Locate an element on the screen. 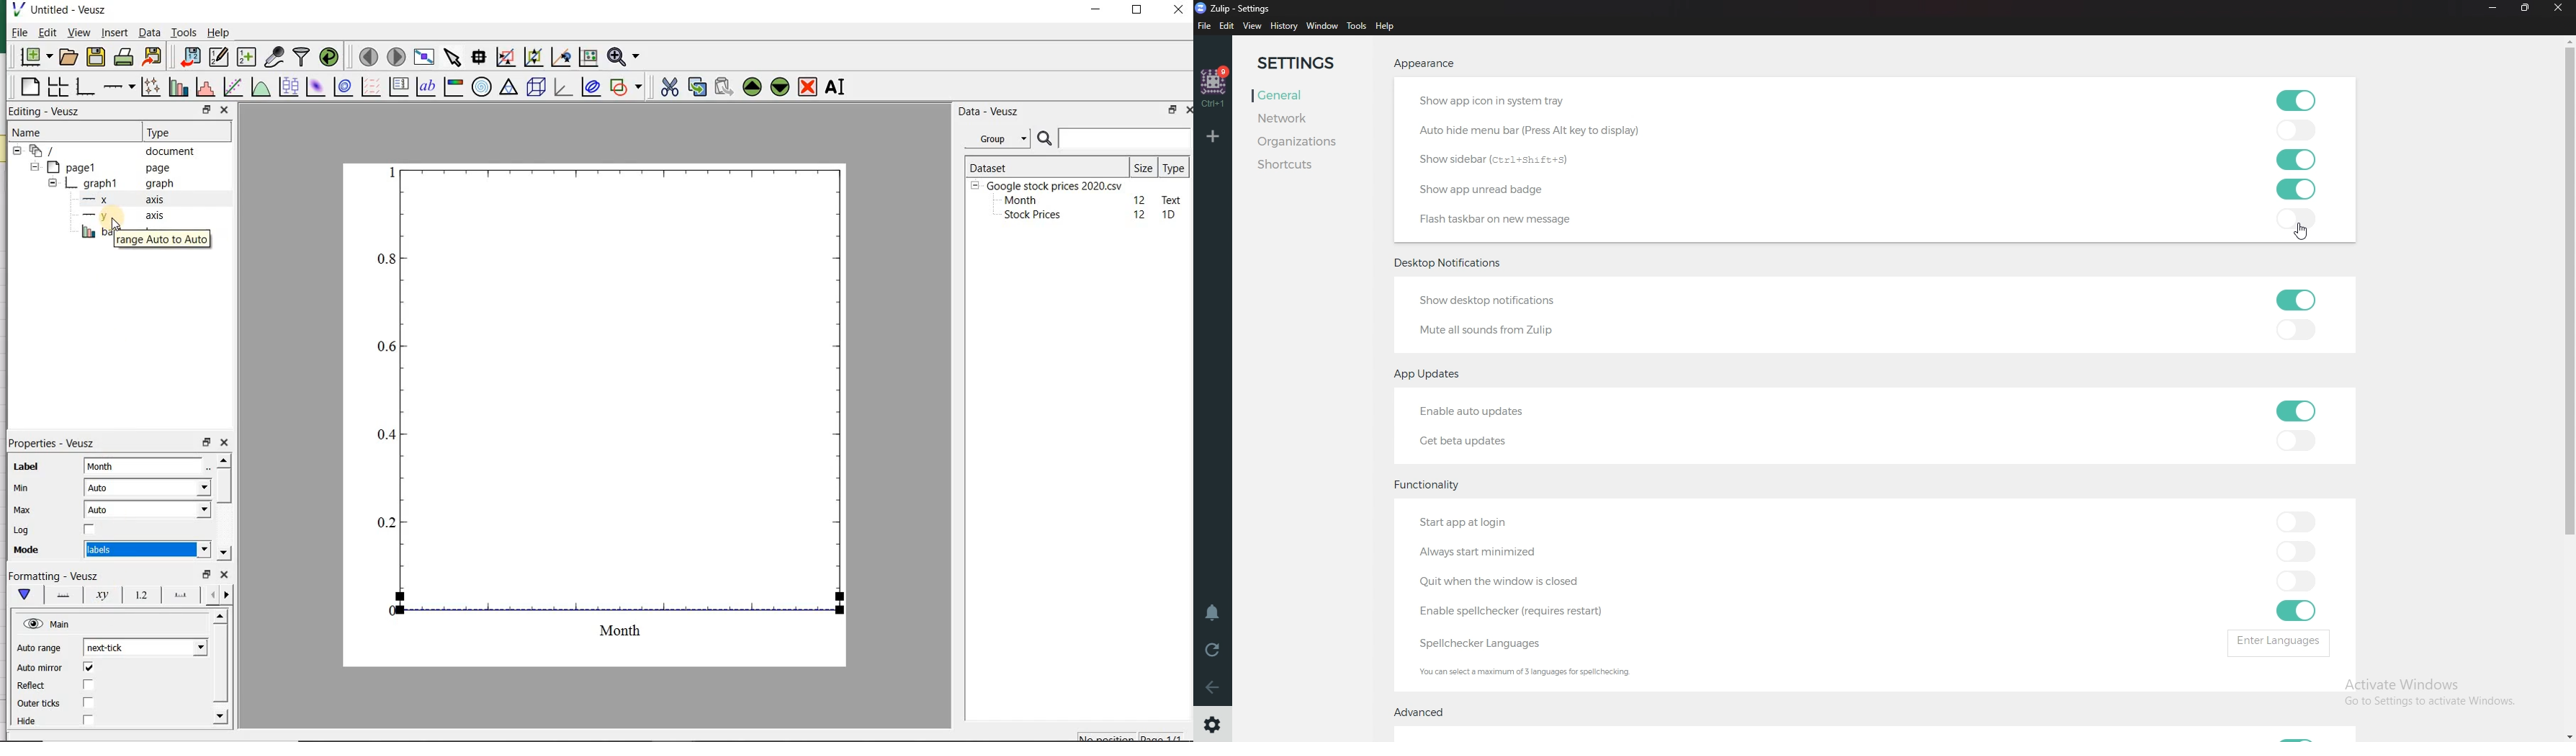 This screenshot has width=2576, height=756. scrollbar is located at coordinates (219, 670).